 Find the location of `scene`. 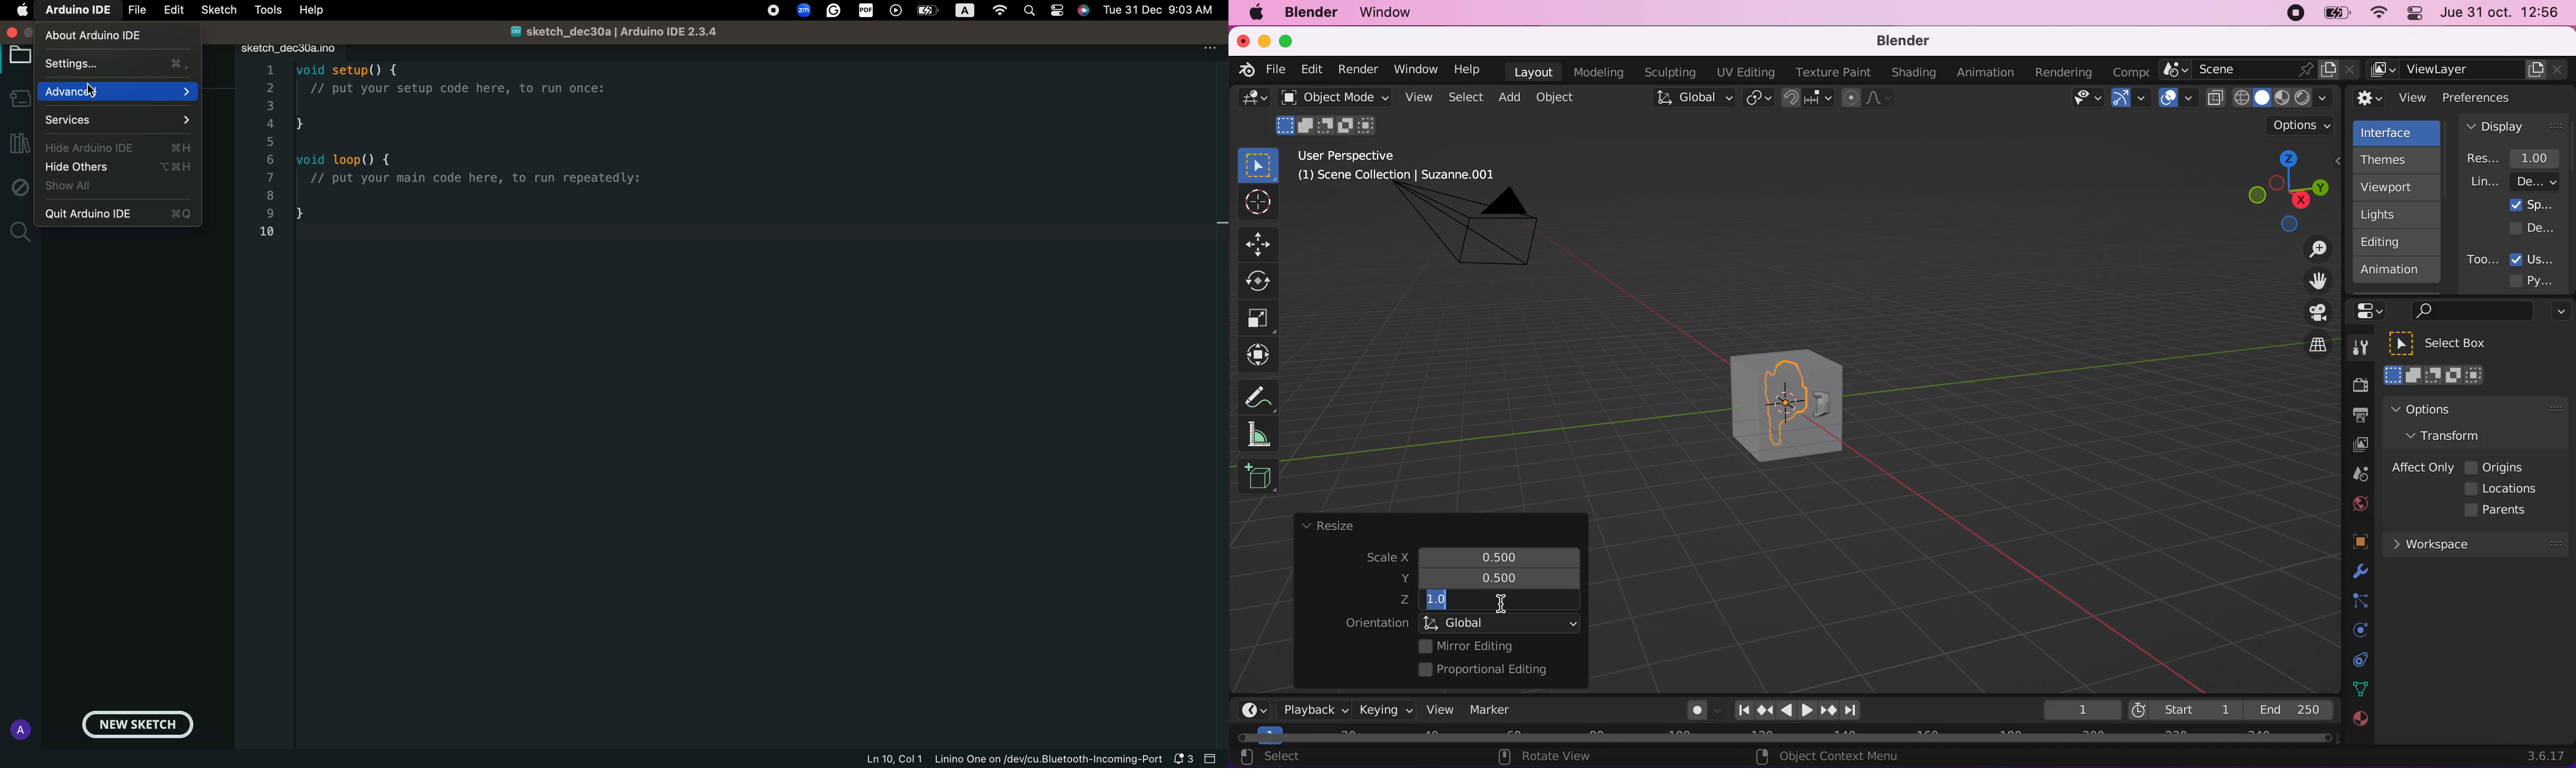

scene is located at coordinates (2356, 475).